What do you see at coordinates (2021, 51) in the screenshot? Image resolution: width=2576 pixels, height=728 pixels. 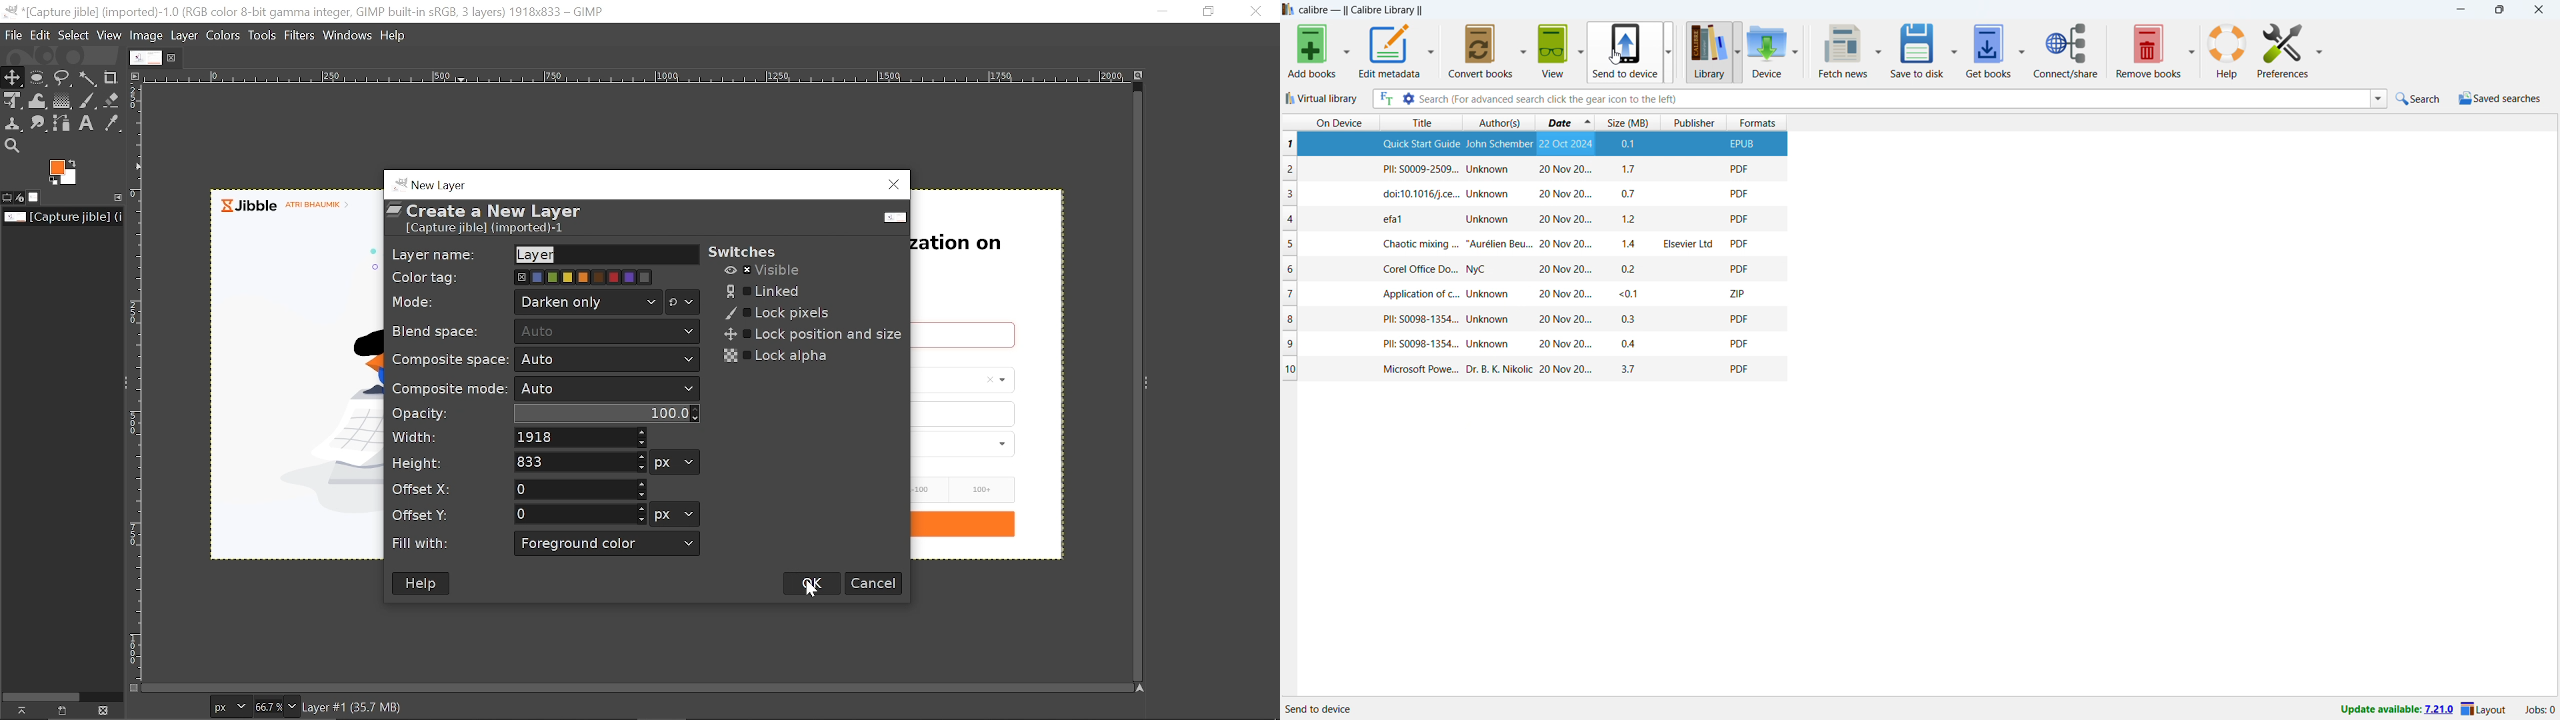 I see `get books options` at bounding box center [2021, 51].